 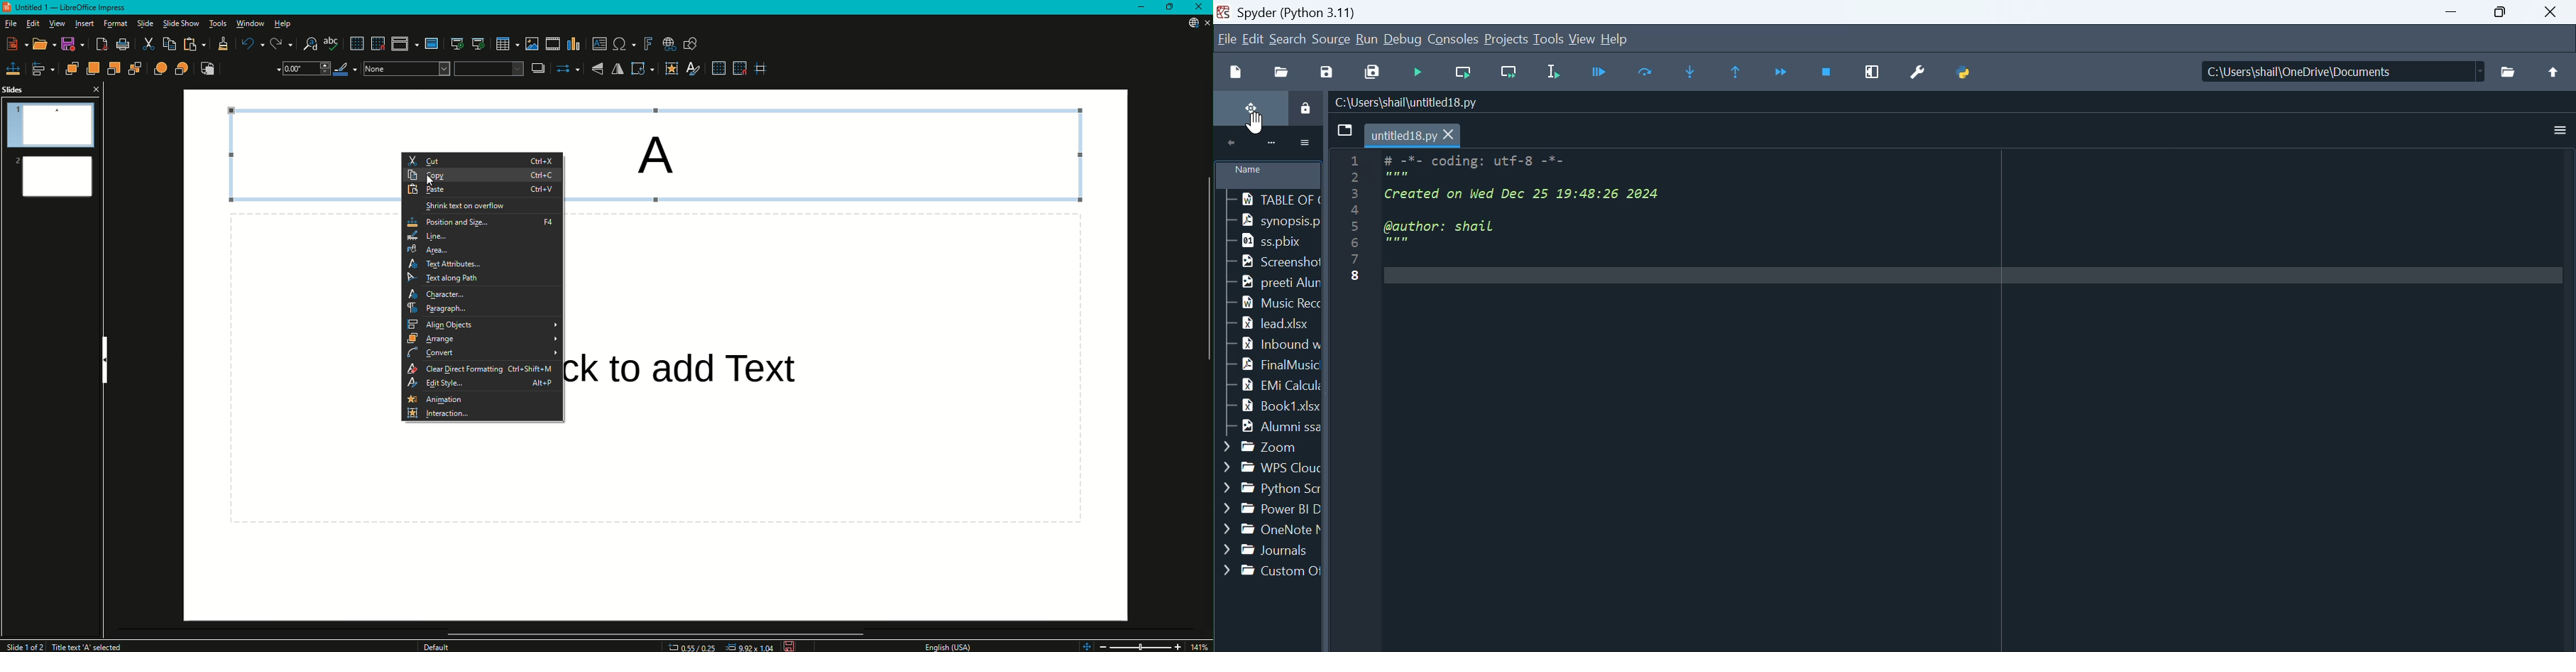 What do you see at coordinates (481, 339) in the screenshot?
I see `Arrange` at bounding box center [481, 339].